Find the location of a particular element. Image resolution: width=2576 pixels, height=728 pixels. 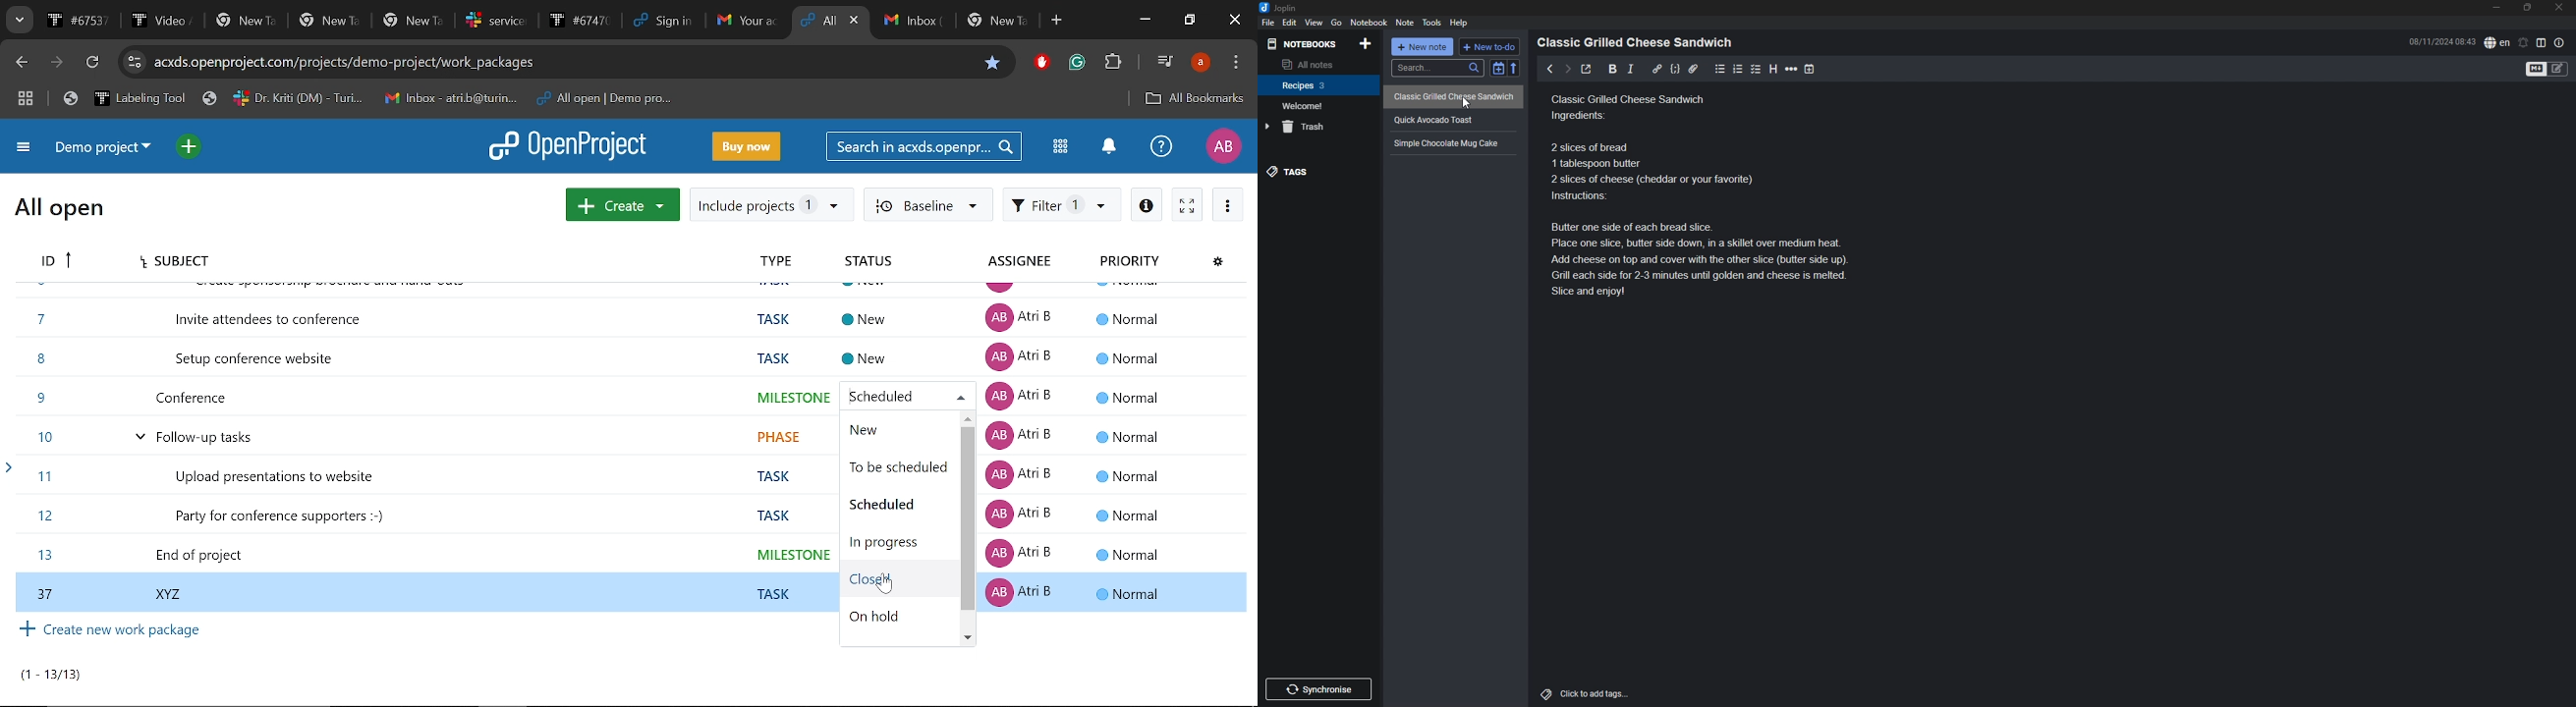

numbered list is located at coordinates (1739, 69).